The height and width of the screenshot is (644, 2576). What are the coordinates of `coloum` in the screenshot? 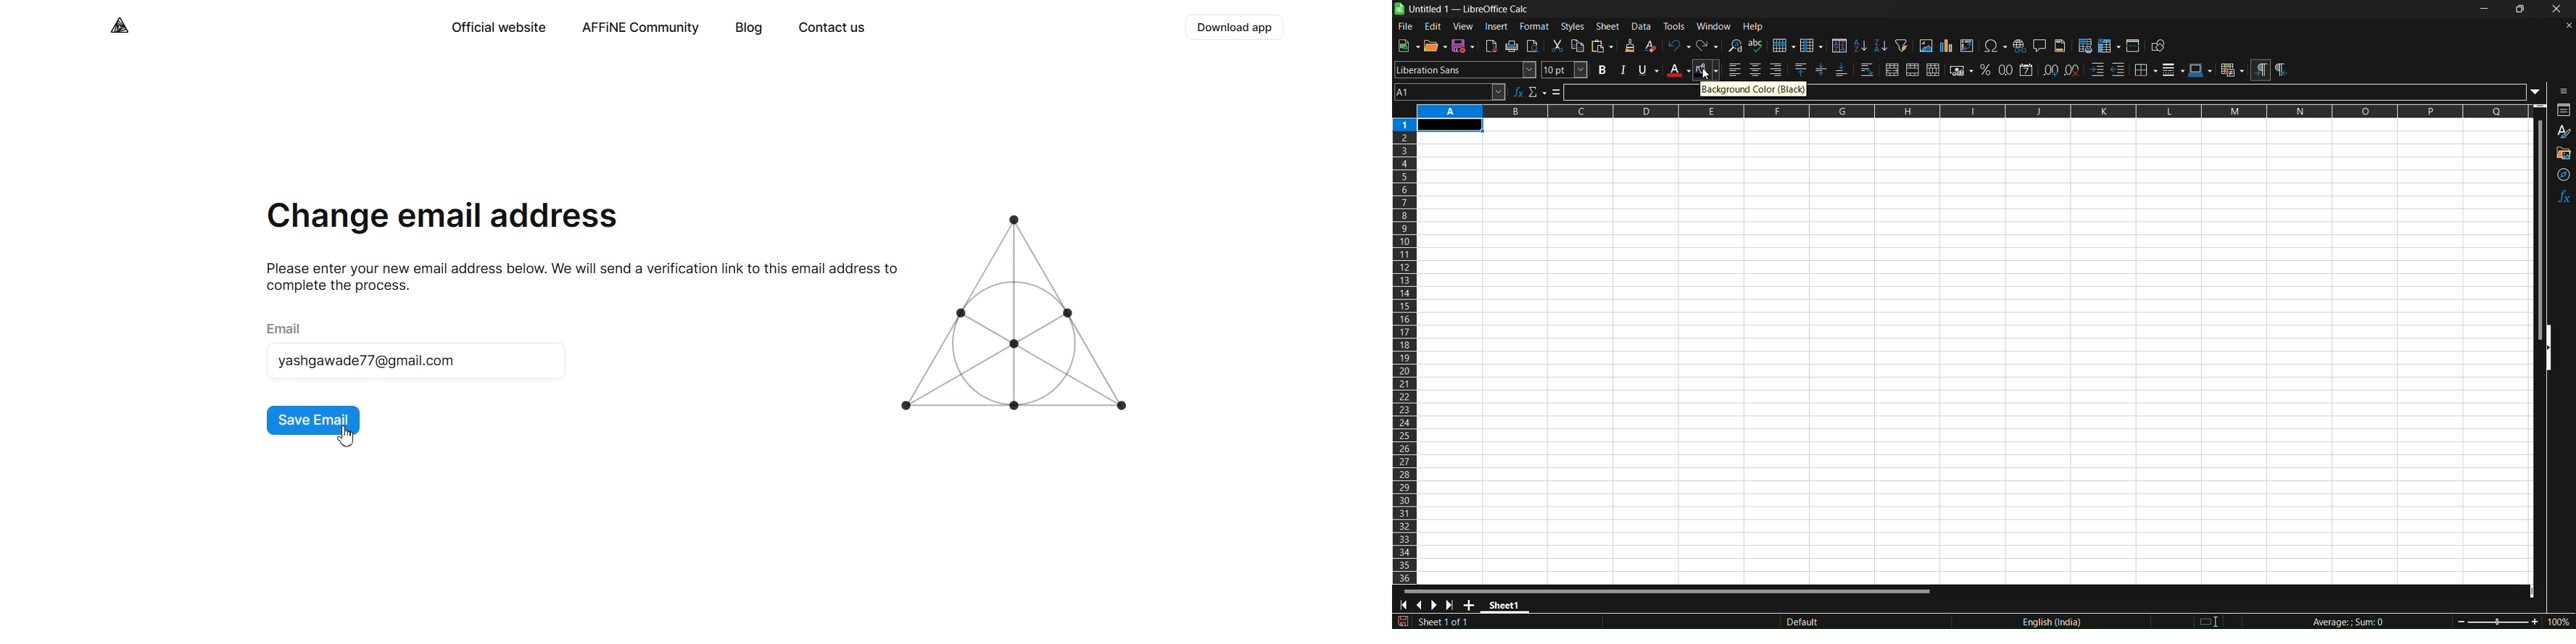 It's located at (1812, 44).